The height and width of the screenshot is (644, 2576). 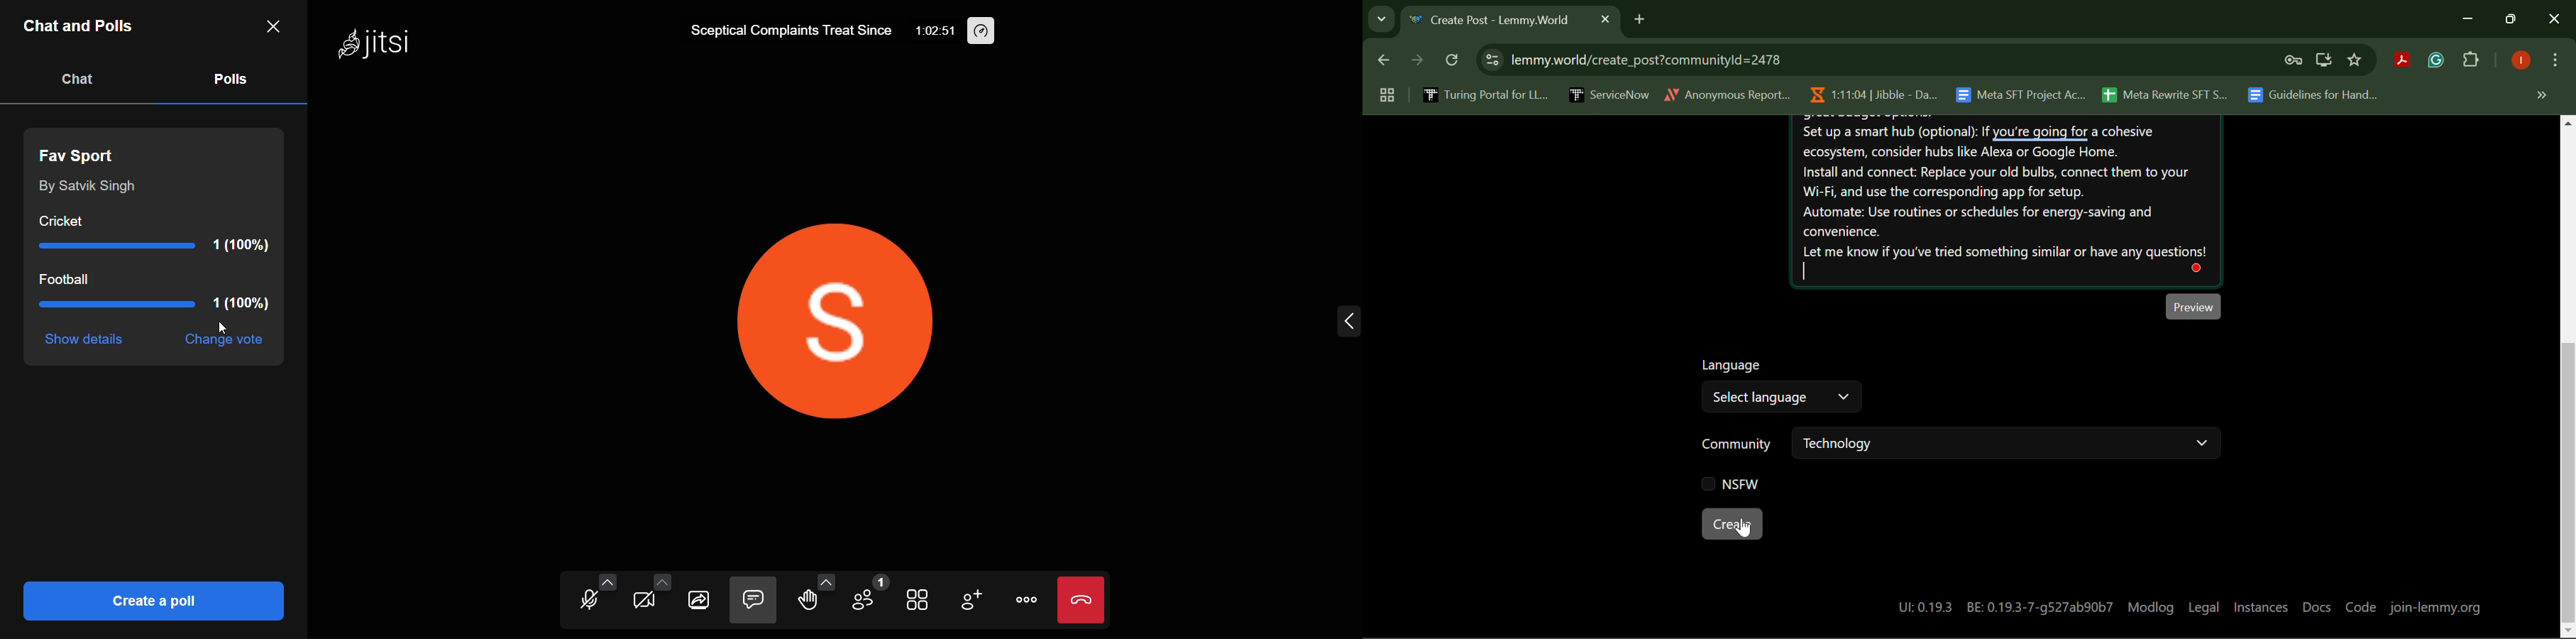 What do you see at coordinates (2541, 94) in the screenshot?
I see `Hidden Bookmarks` at bounding box center [2541, 94].